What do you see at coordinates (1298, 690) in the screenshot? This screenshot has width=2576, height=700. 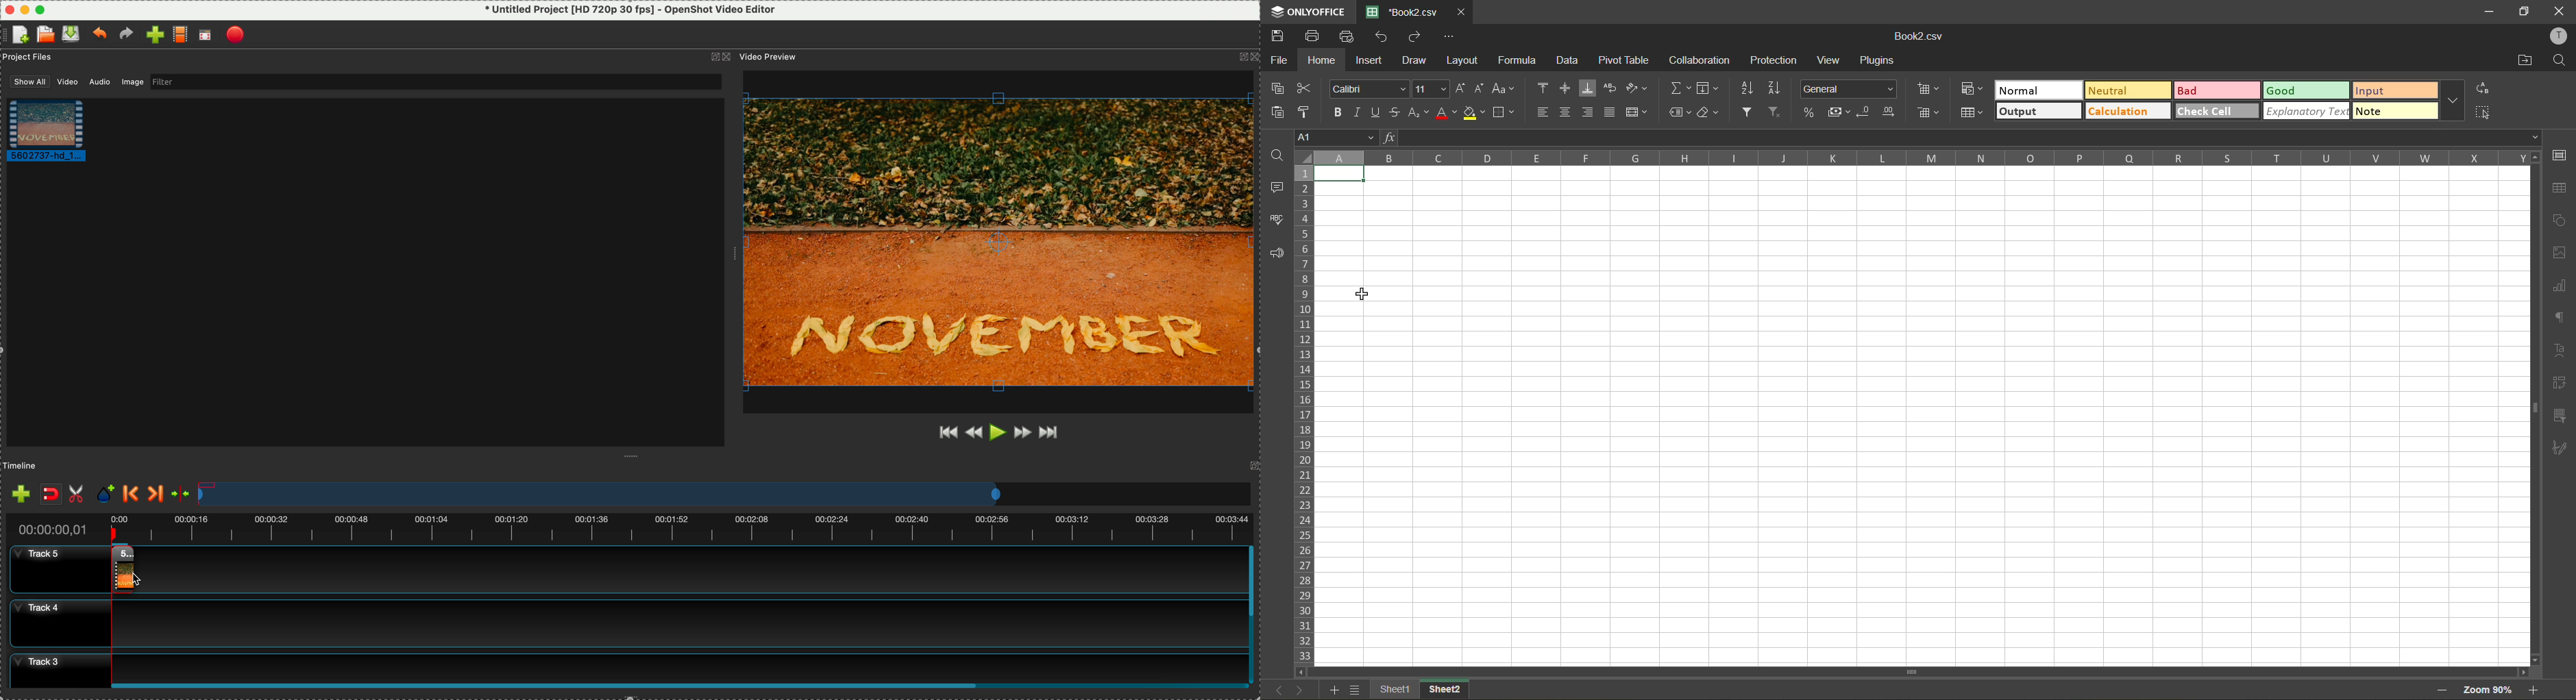 I see `next` at bounding box center [1298, 690].